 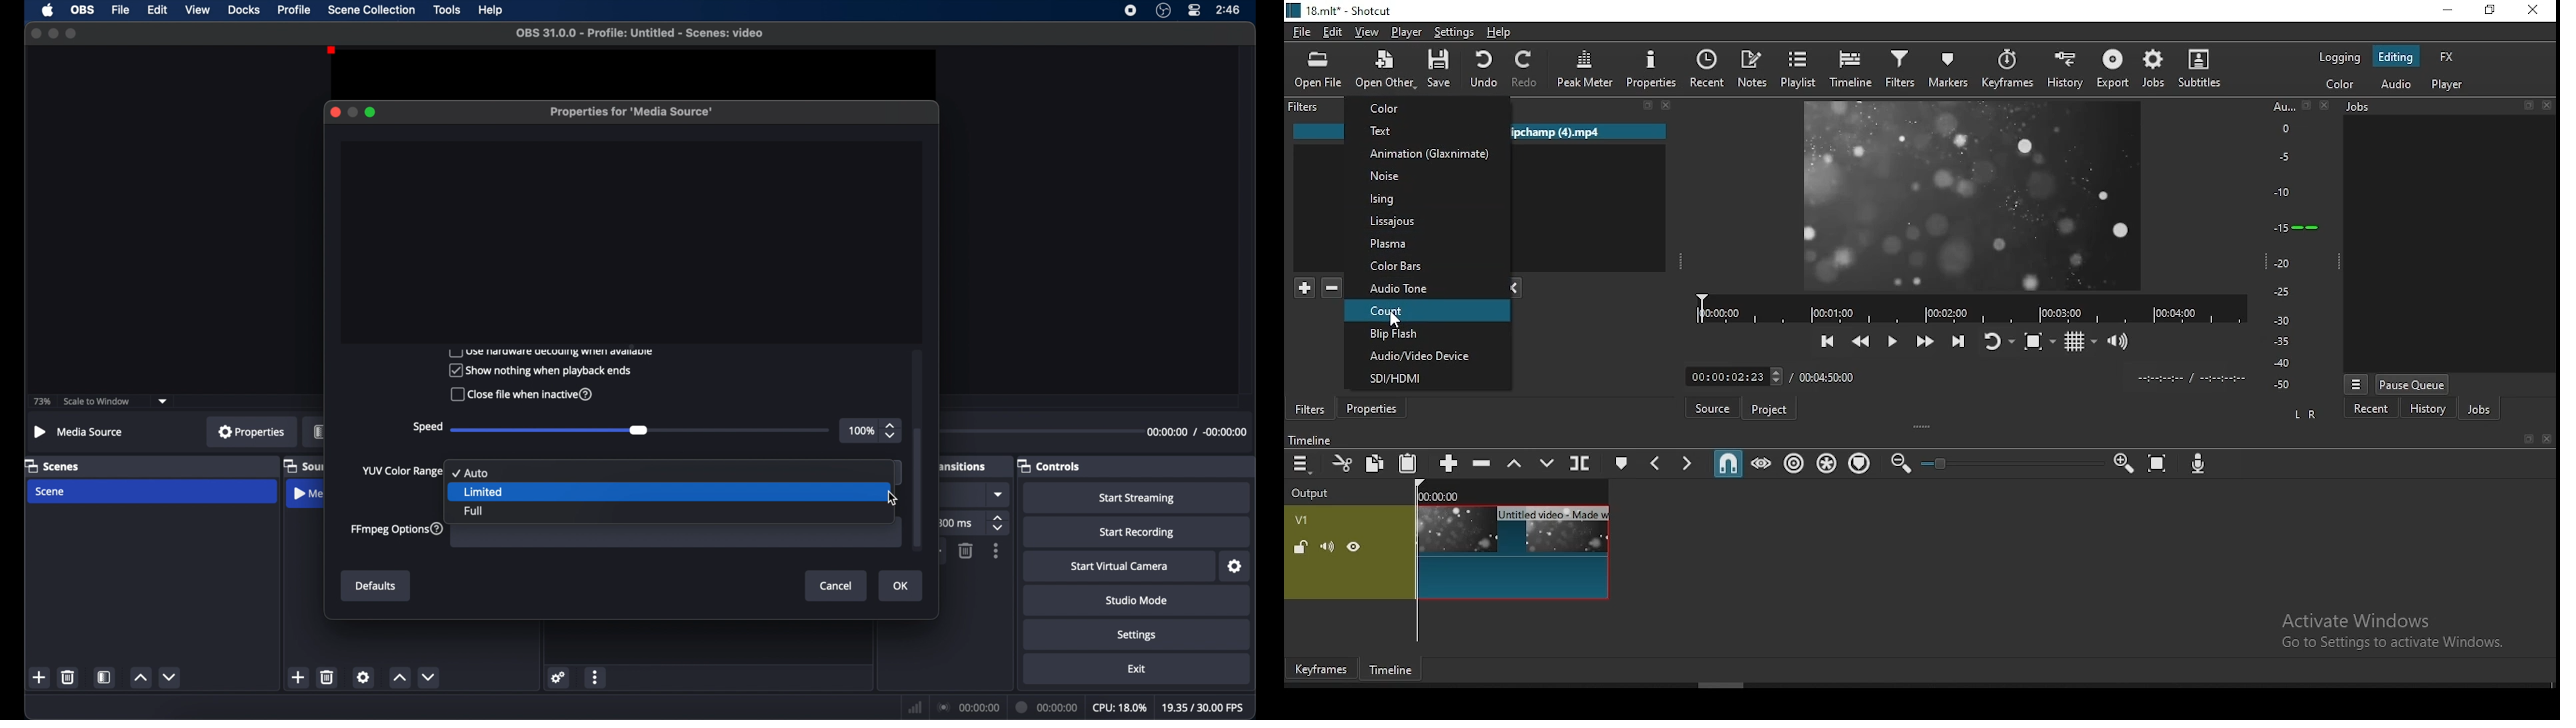 What do you see at coordinates (1338, 10) in the screenshot?
I see `18.mit* - Shotcut` at bounding box center [1338, 10].